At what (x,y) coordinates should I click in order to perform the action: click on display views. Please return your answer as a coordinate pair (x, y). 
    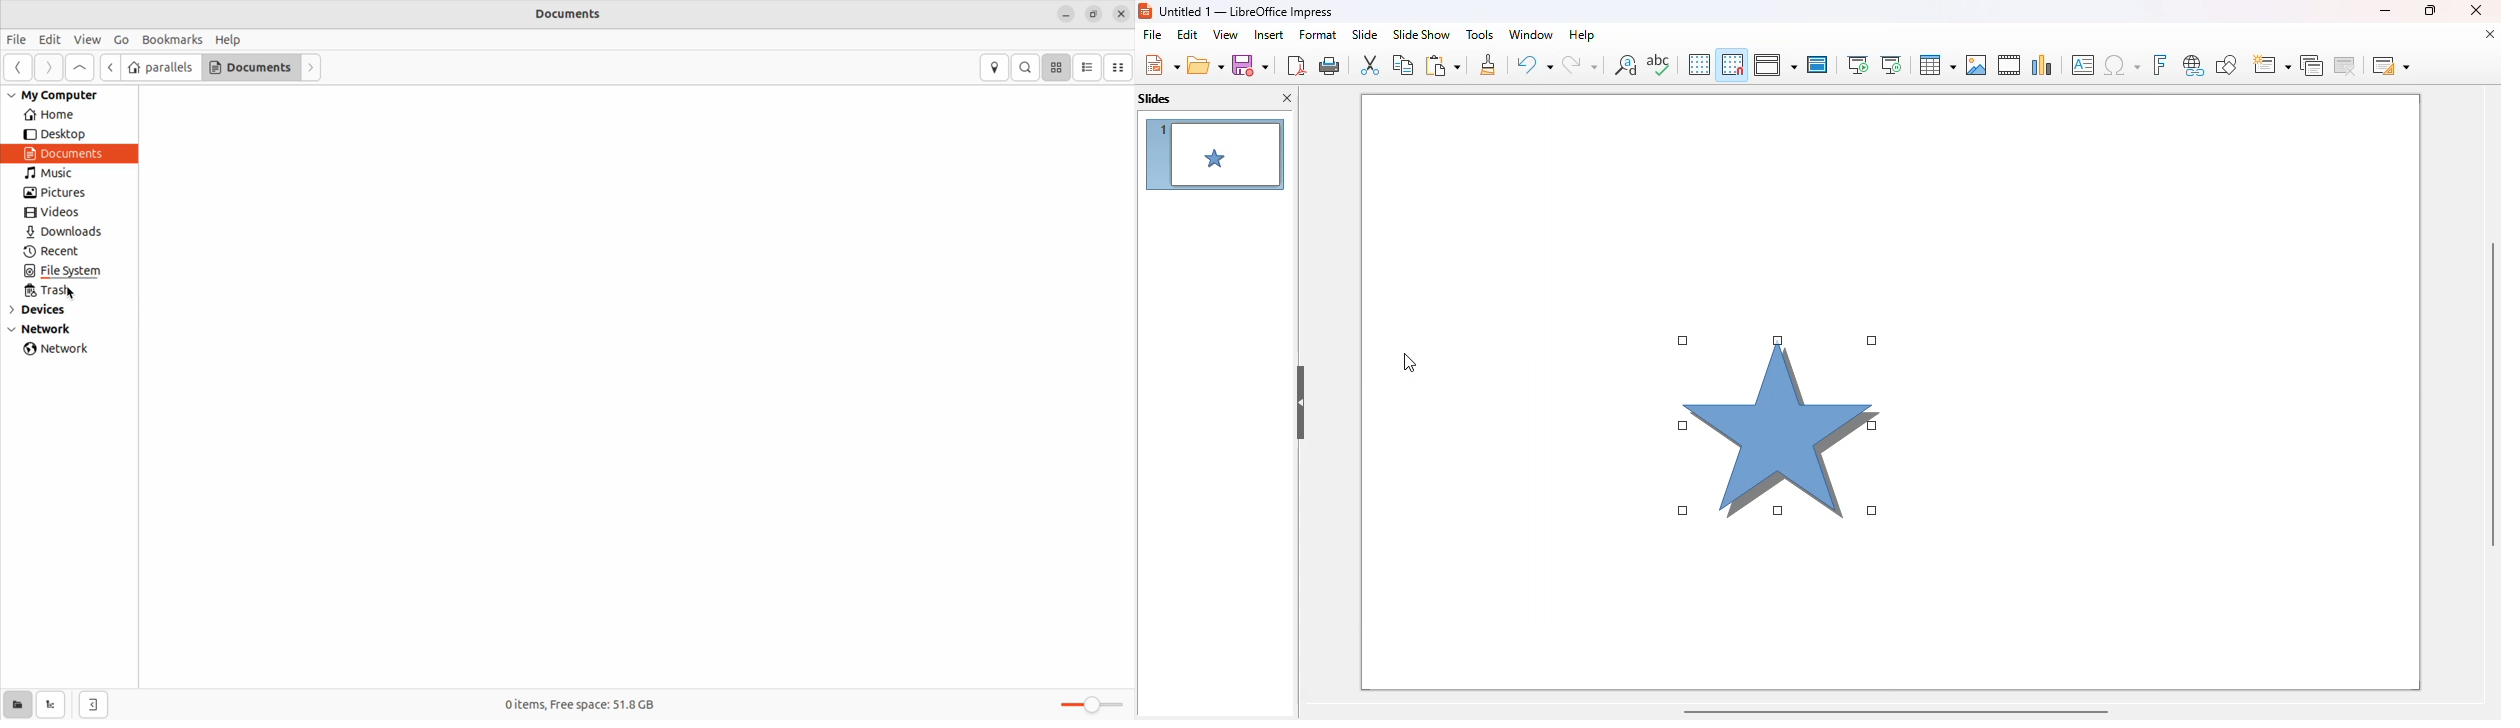
    Looking at the image, I should click on (1775, 65).